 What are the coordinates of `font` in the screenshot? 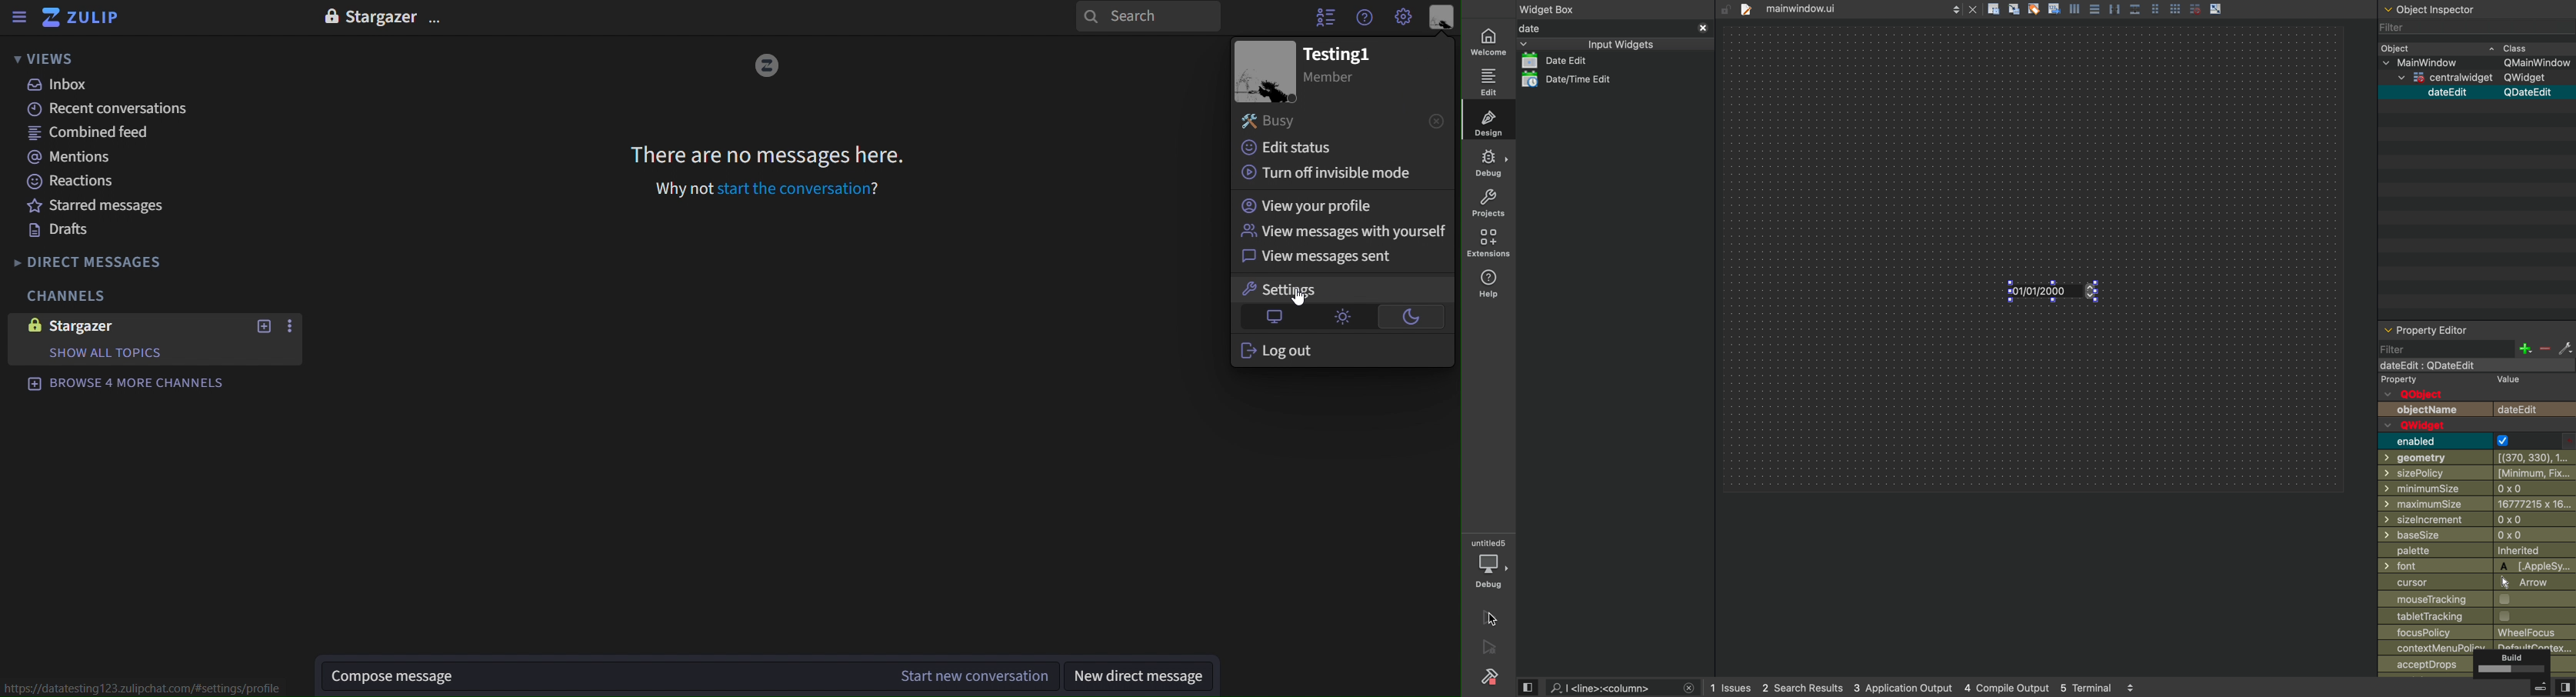 It's located at (2479, 566).